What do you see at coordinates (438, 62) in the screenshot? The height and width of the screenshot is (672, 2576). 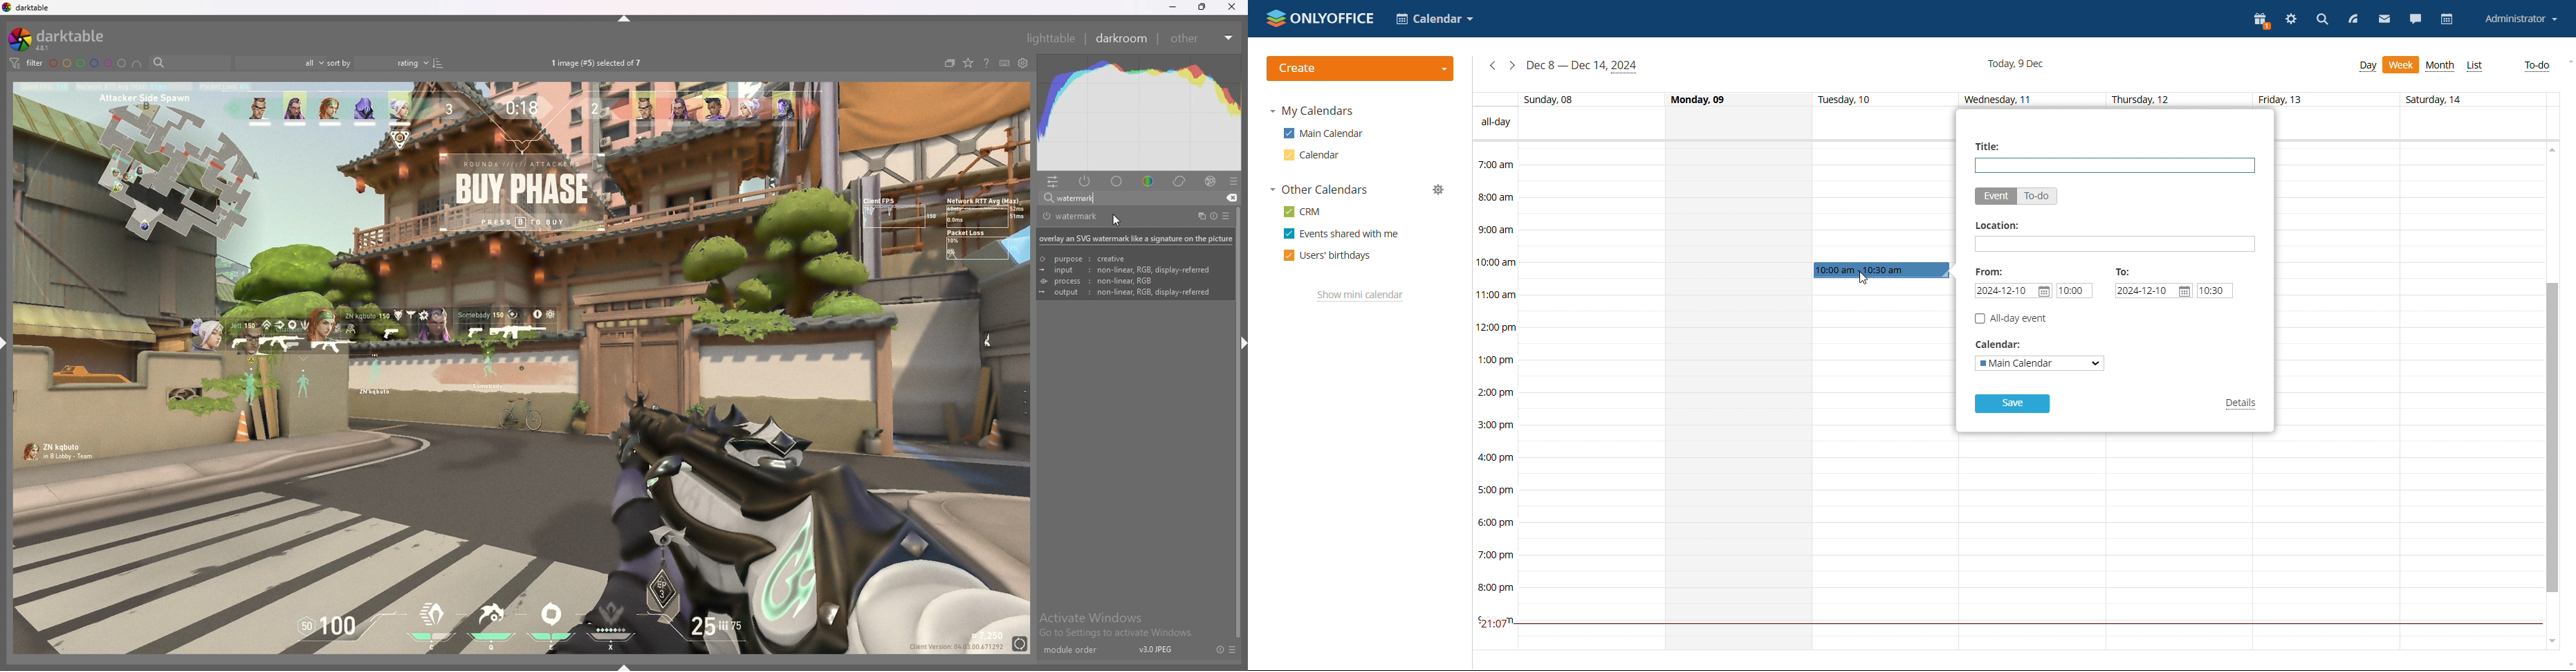 I see `reverse sort` at bounding box center [438, 62].